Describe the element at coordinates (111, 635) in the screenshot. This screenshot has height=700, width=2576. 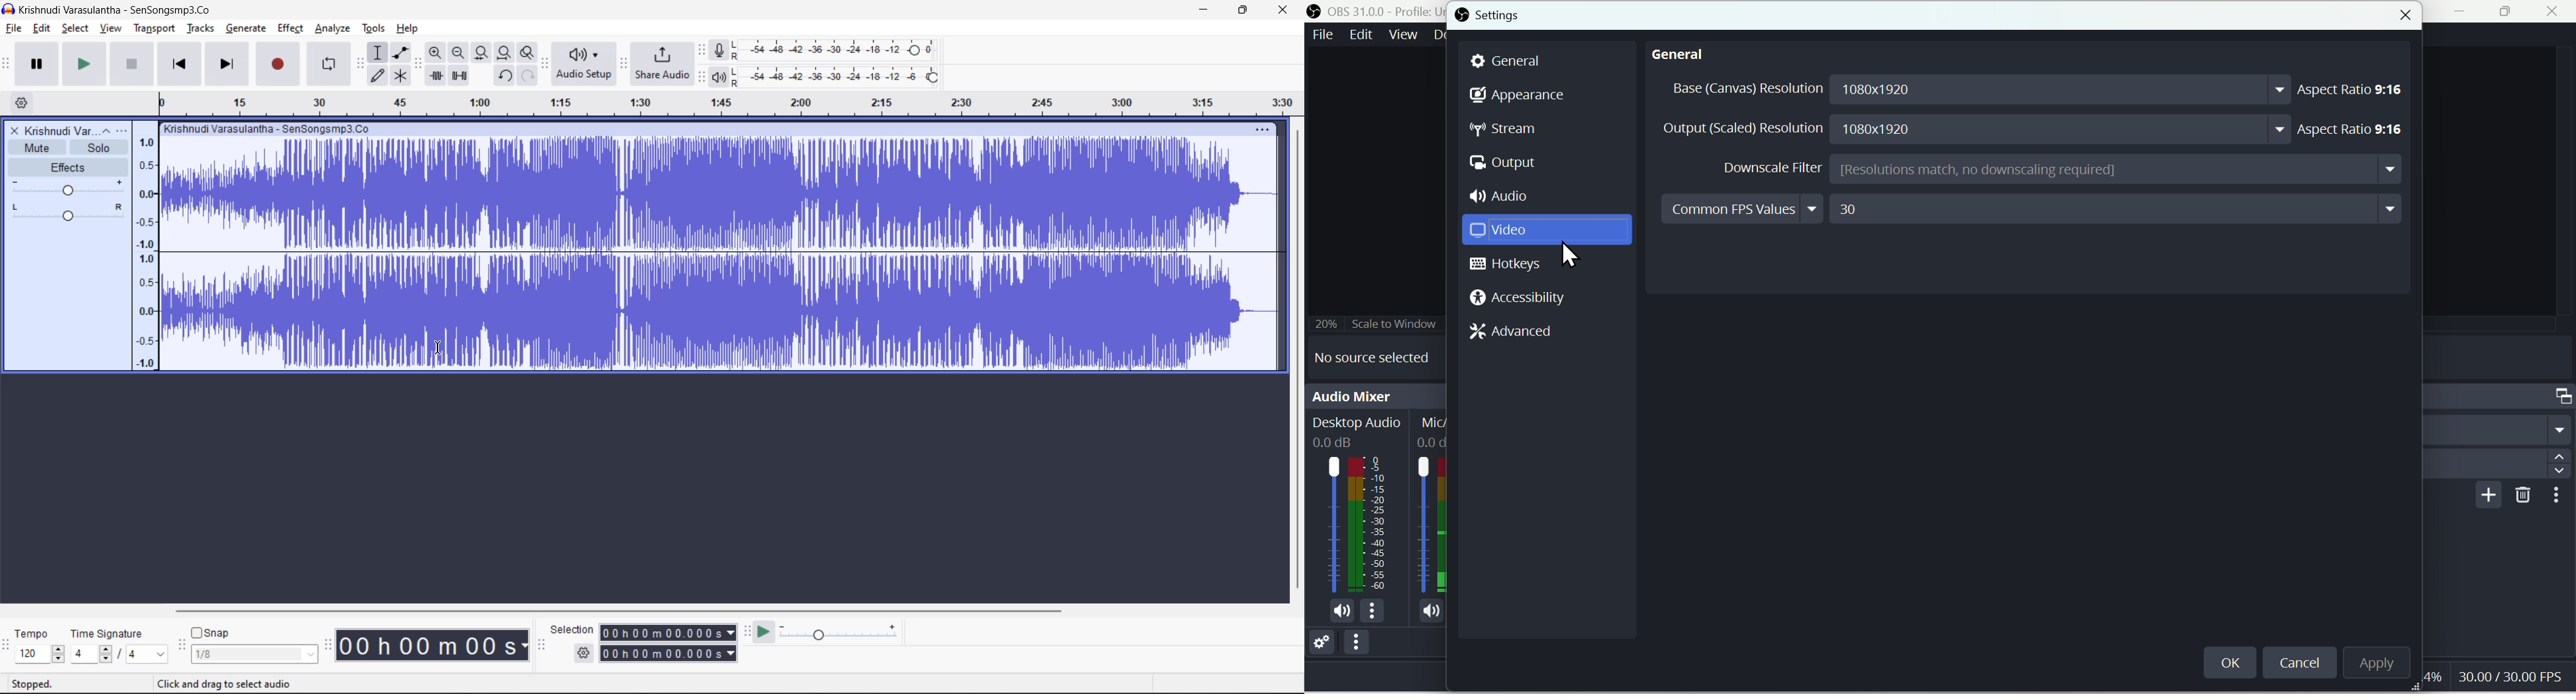
I see `time signature` at that location.